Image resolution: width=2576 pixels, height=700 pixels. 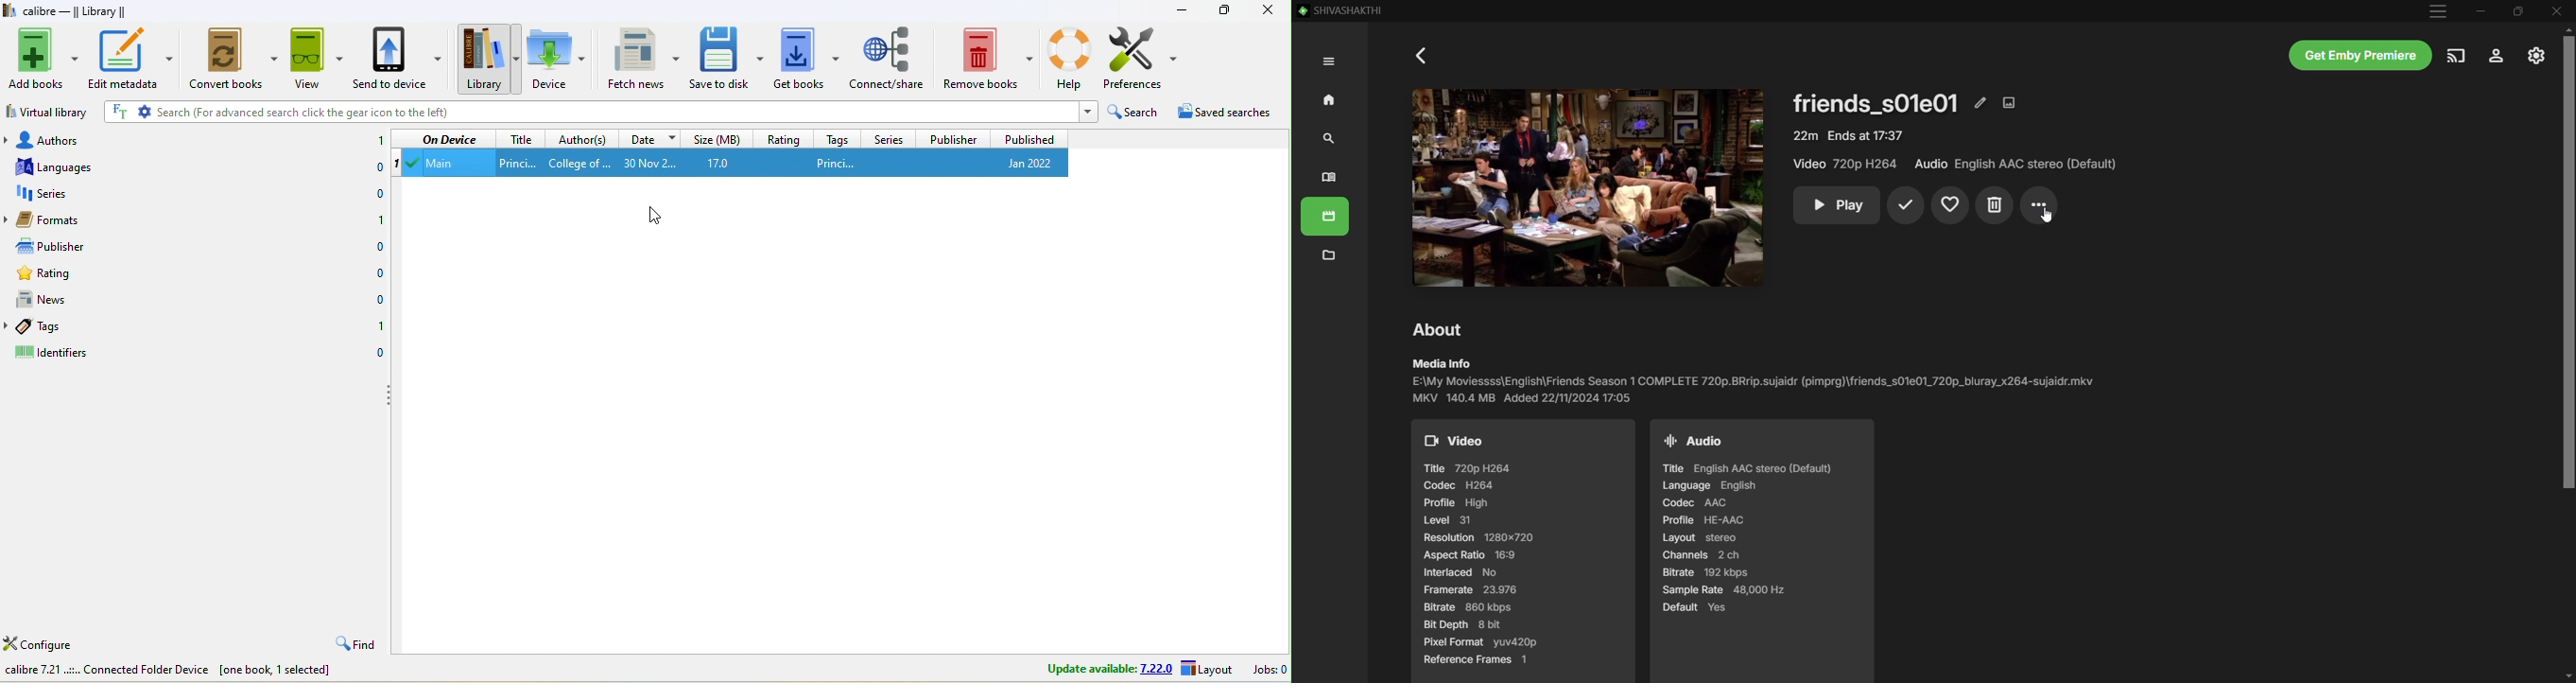 What do you see at coordinates (951, 138) in the screenshot?
I see `publisher` at bounding box center [951, 138].